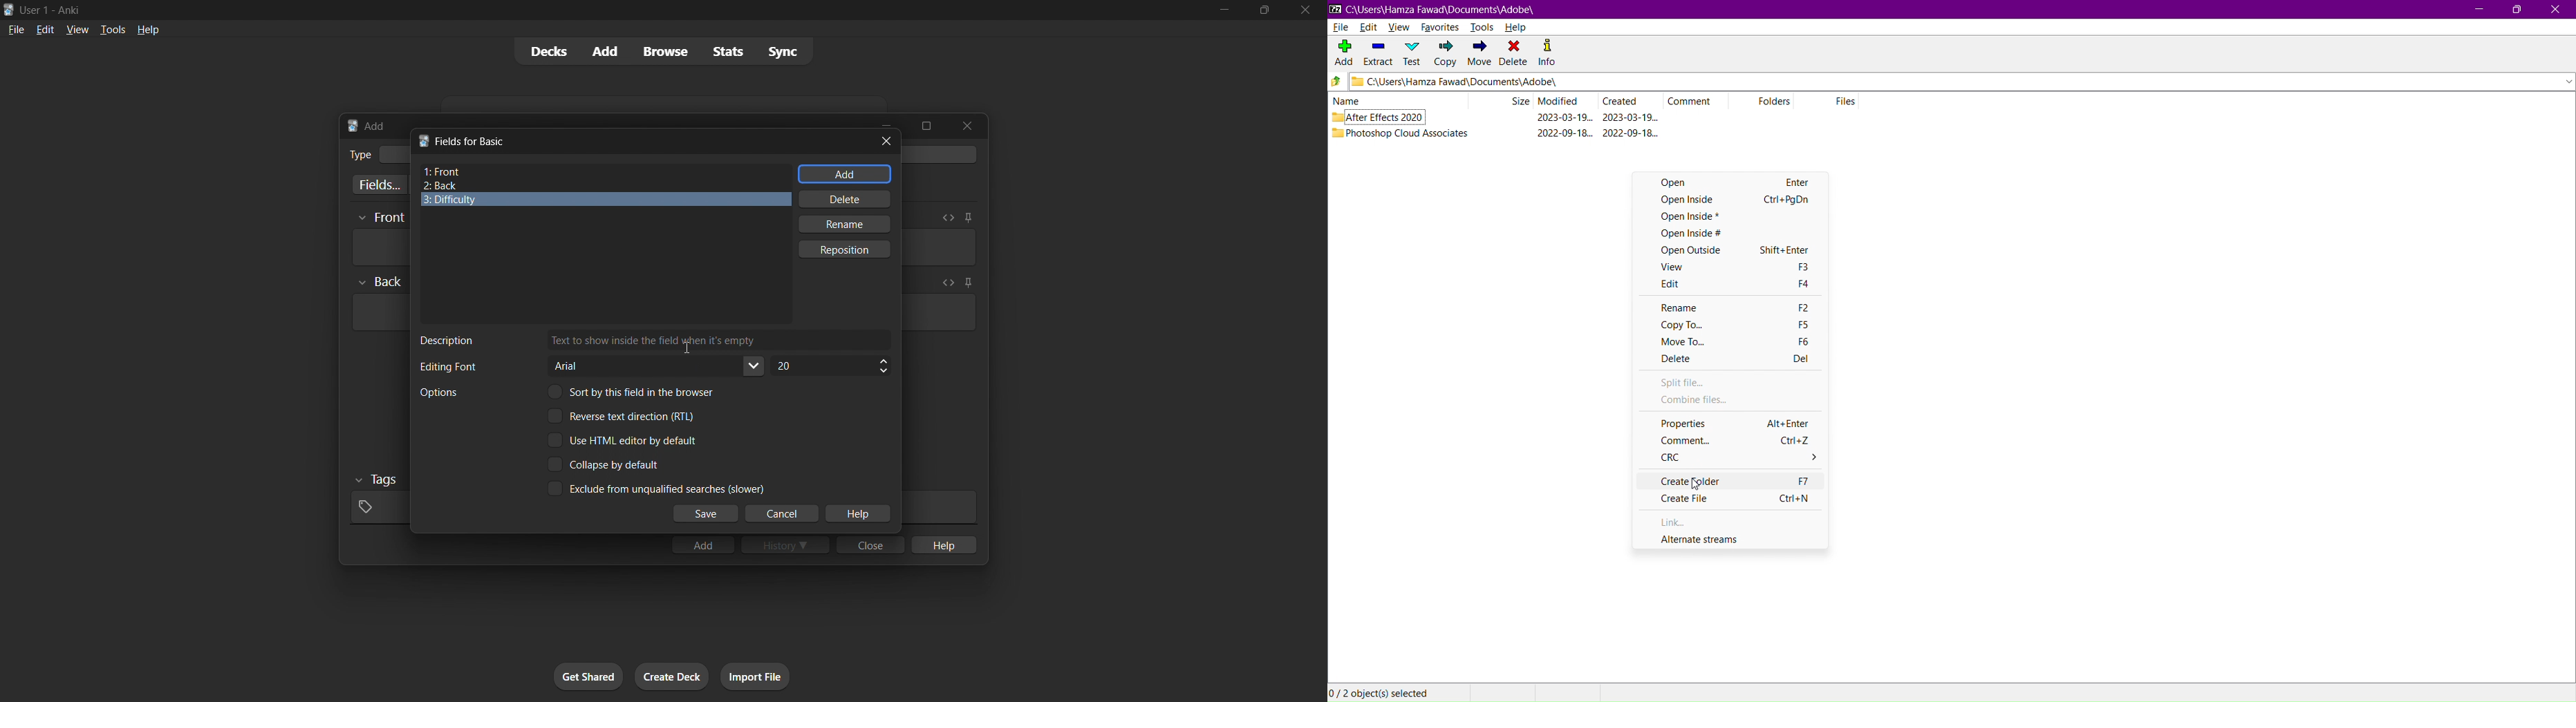 The image size is (2576, 728). I want to click on view, so click(77, 29).